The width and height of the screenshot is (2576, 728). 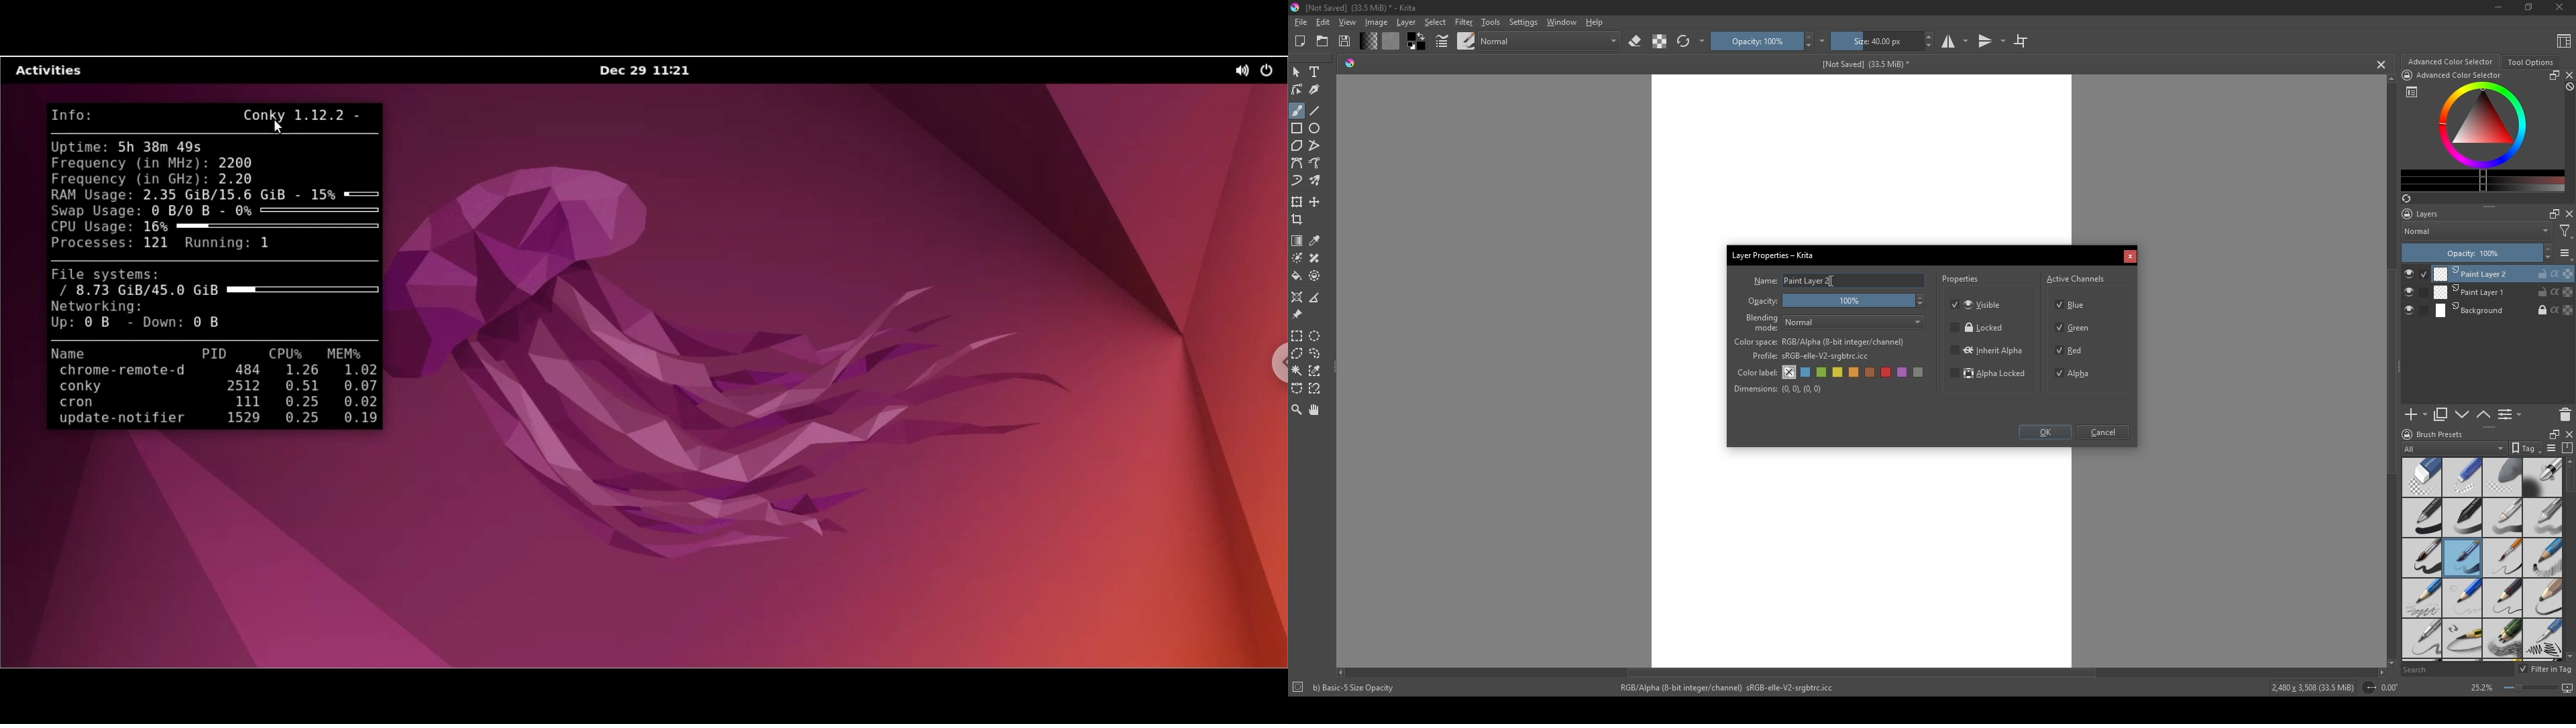 What do you see at coordinates (1390, 41) in the screenshot?
I see `color` at bounding box center [1390, 41].